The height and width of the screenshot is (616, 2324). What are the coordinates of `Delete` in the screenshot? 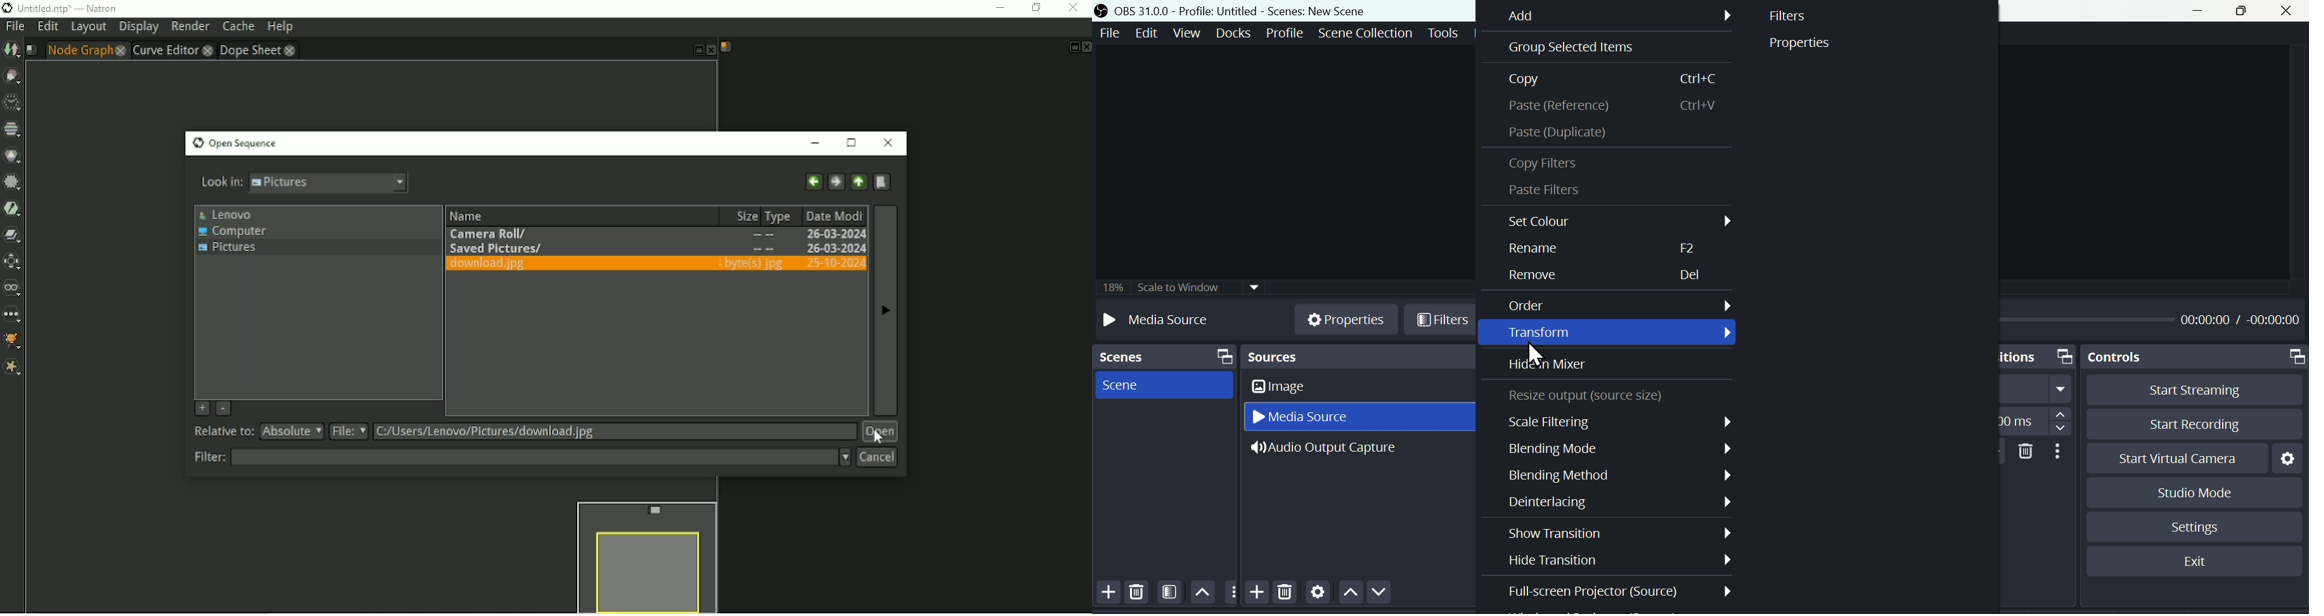 It's located at (2024, 450).